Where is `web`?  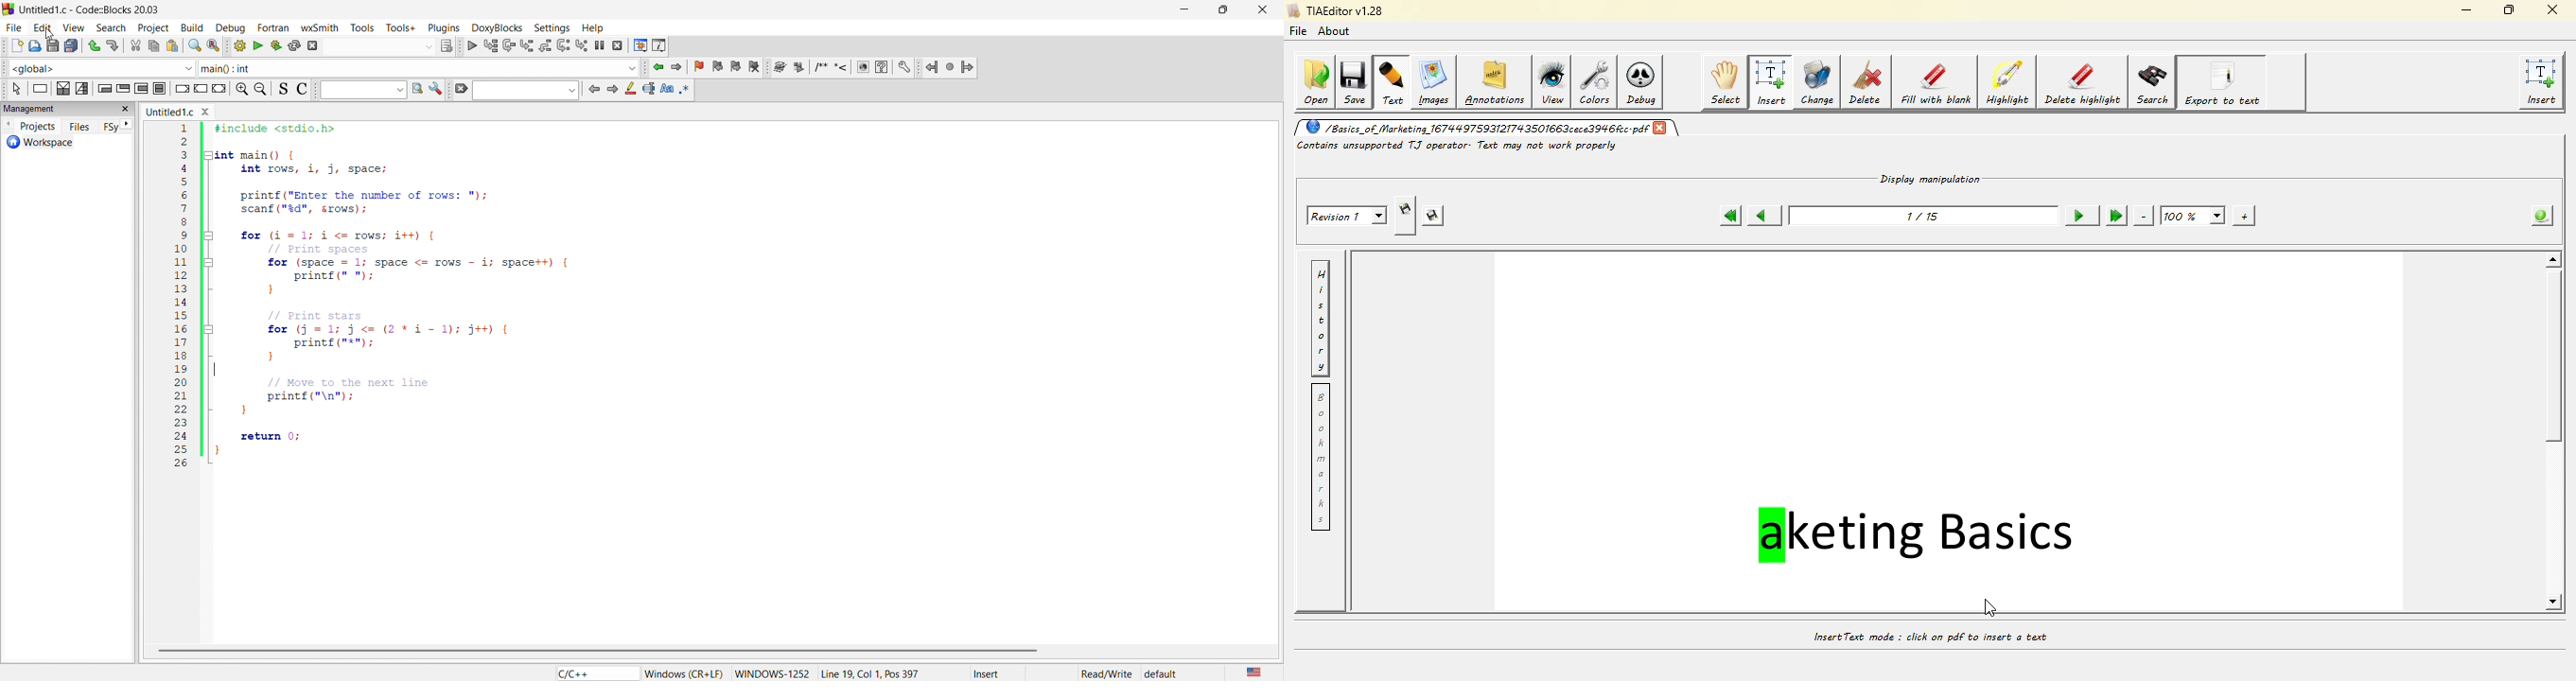
web is located at coordinates (865, 69).